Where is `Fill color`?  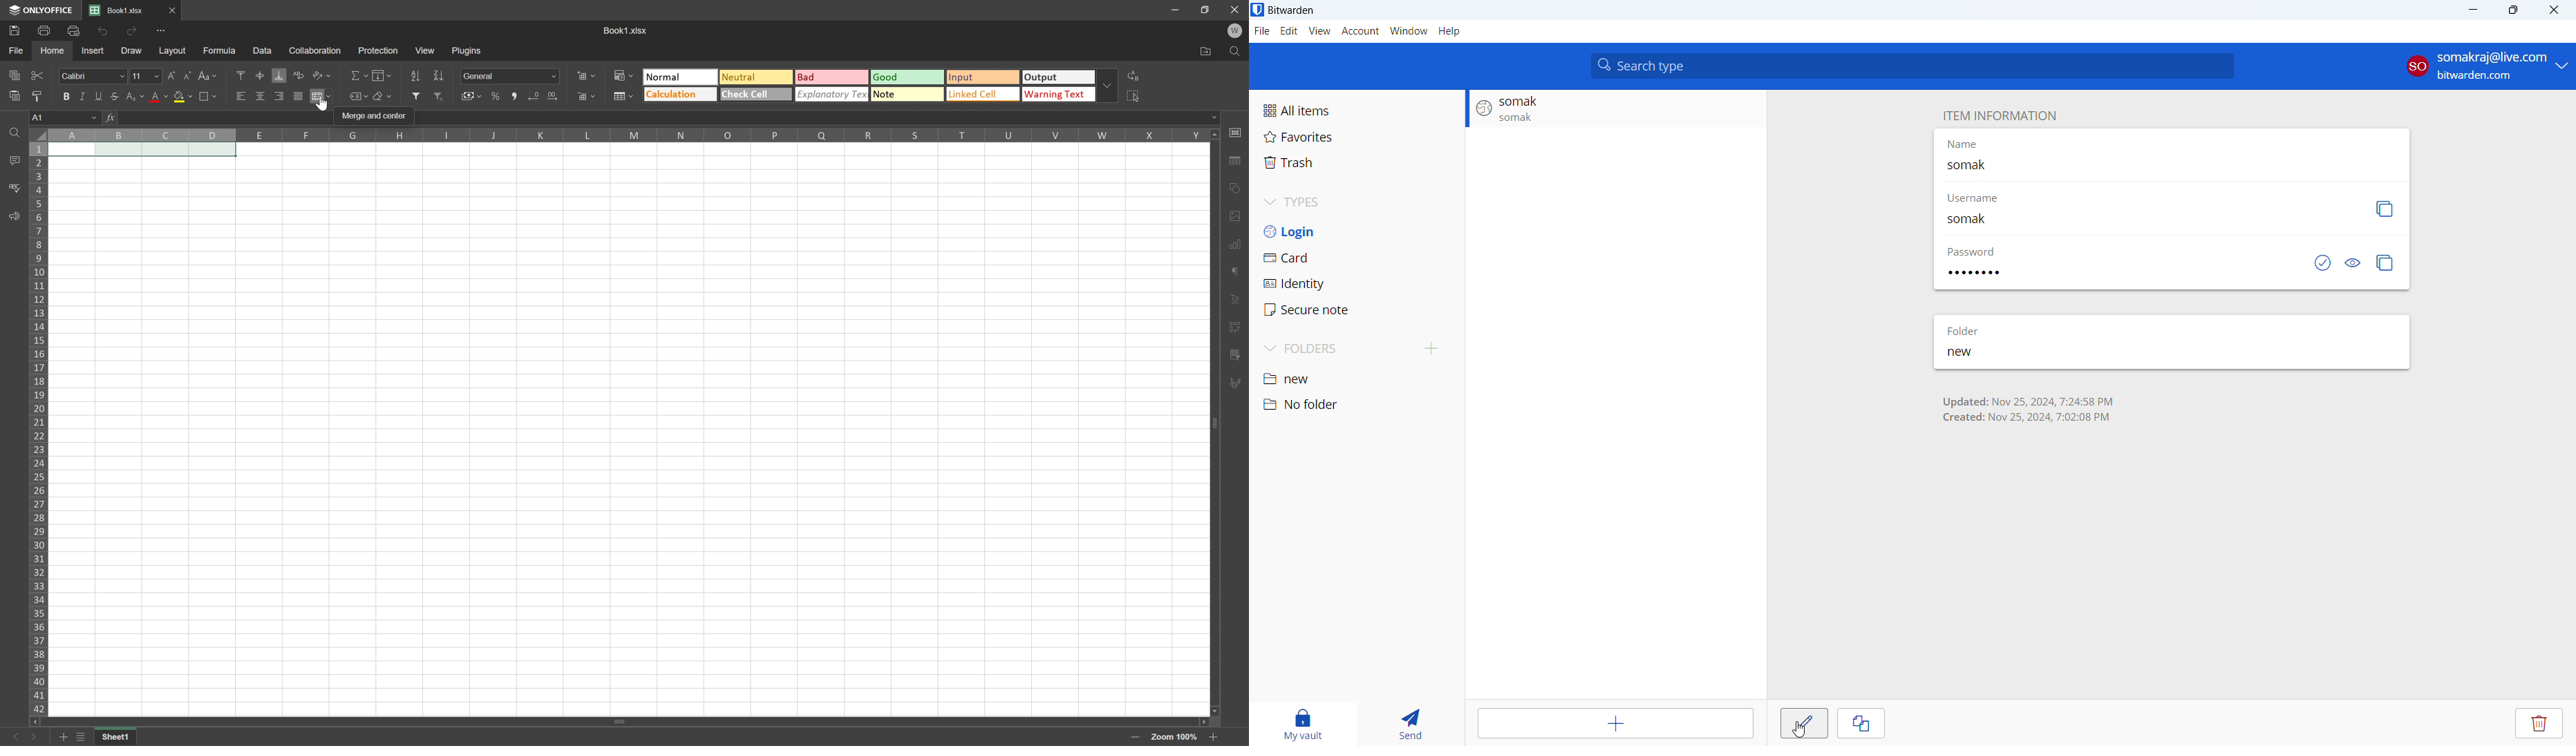
Fill color is located at coordinates (183, 97).